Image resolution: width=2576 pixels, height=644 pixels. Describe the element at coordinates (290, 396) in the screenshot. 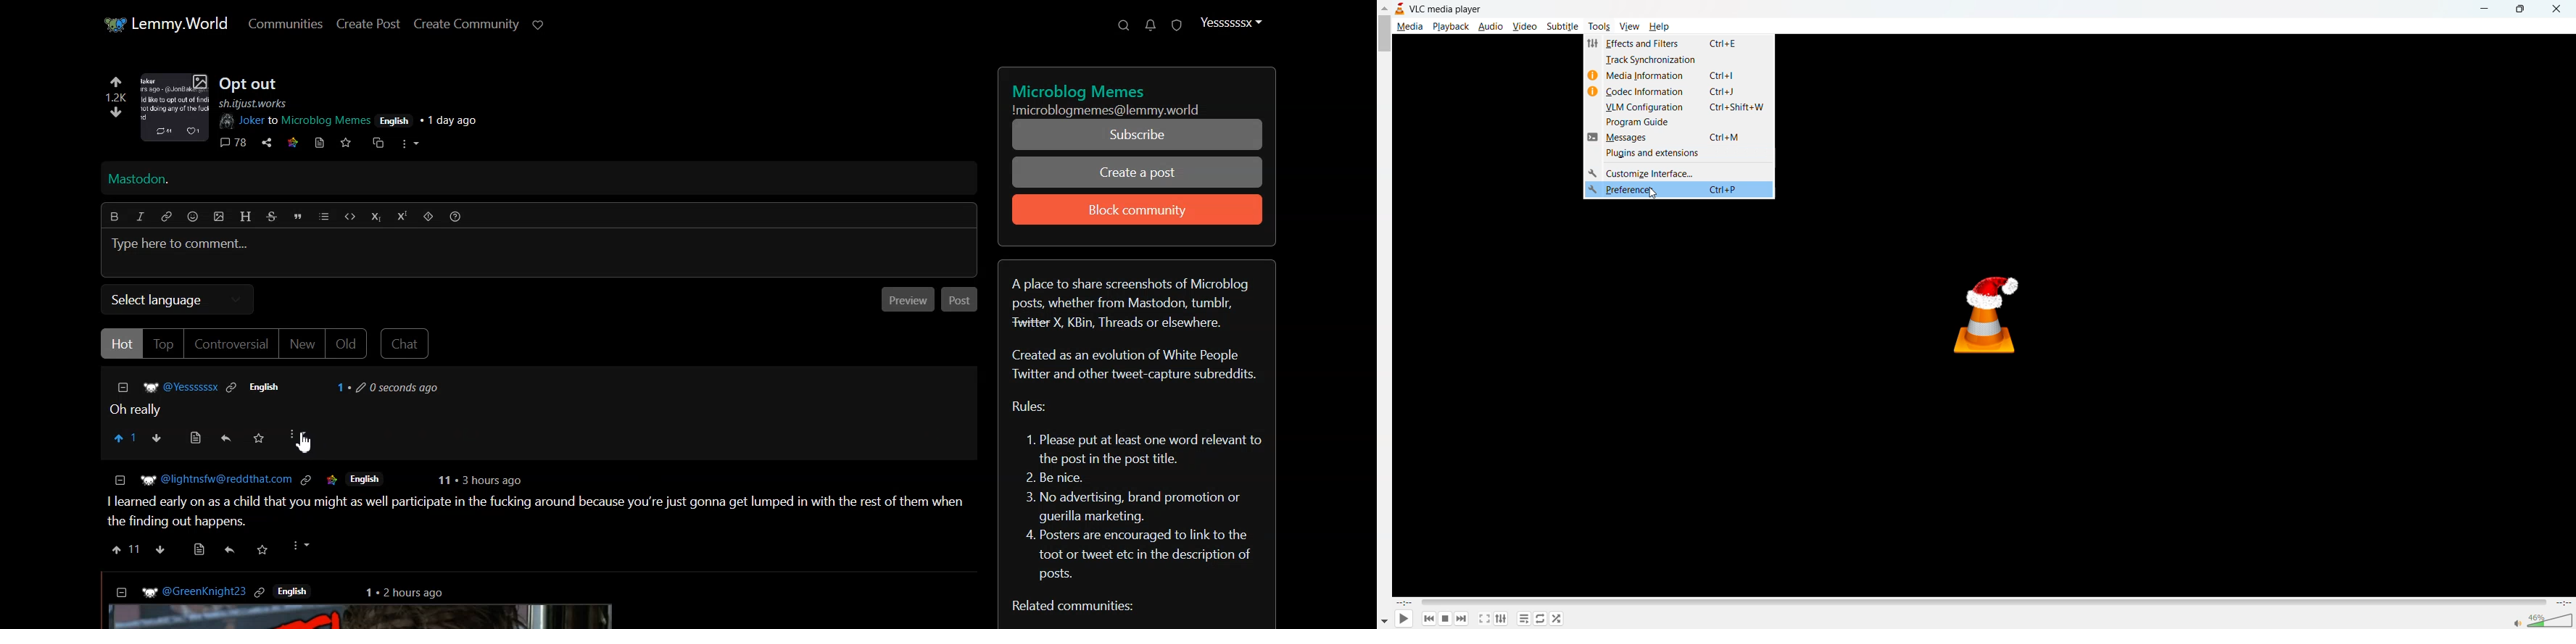

I see `Comment` at that location.